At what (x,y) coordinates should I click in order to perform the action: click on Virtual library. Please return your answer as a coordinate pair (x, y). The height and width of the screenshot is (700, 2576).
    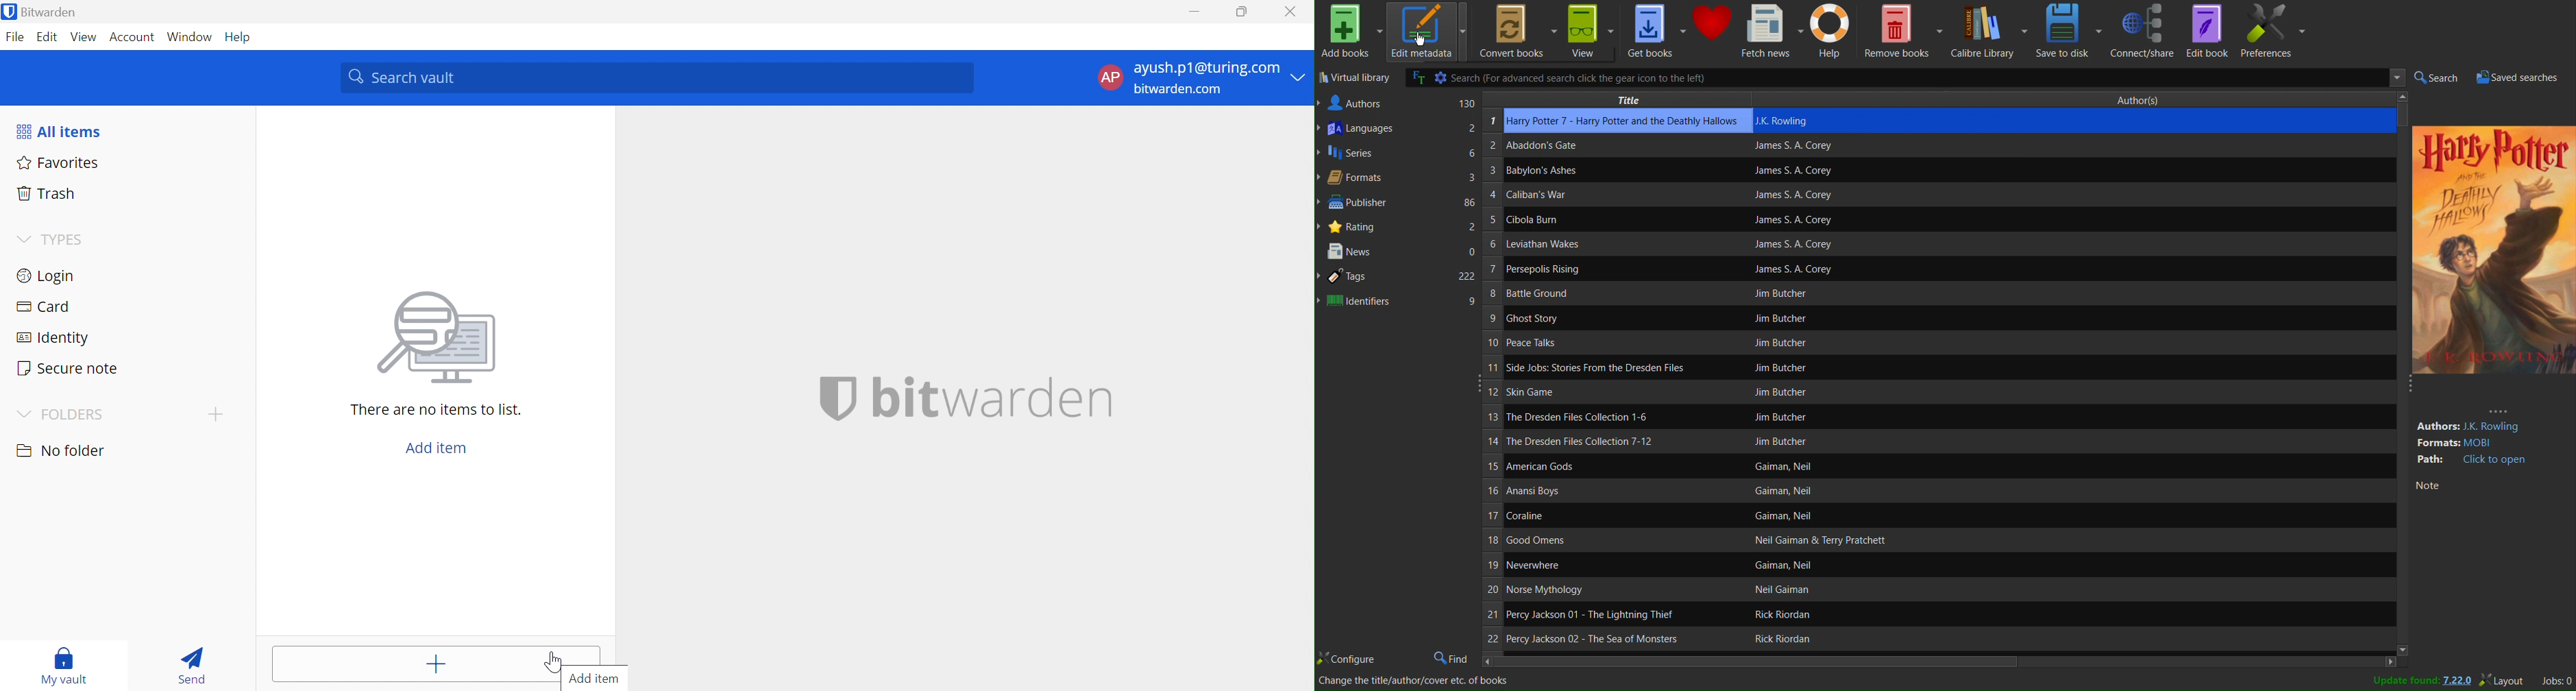
    Looking at the image, I should click on (1349, 78).